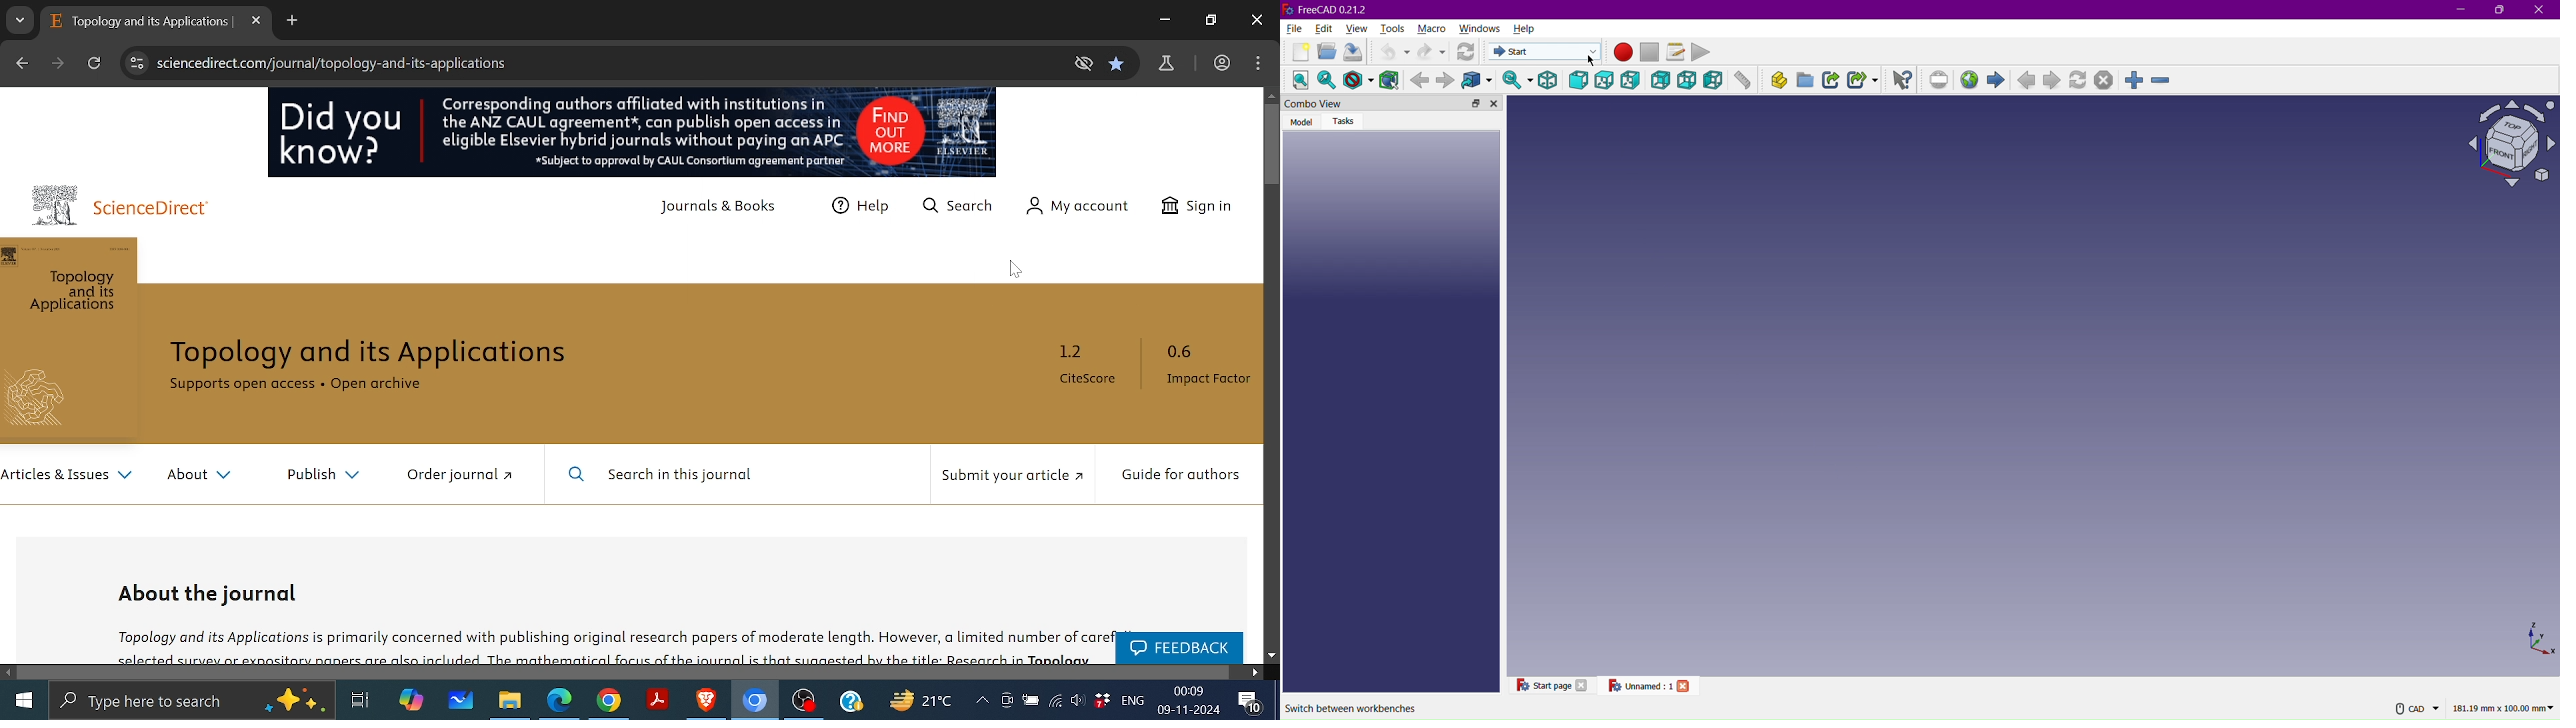 The width and height of the screenshot is (2576, 728). I want to click on Fit All, so click(1299, 79).